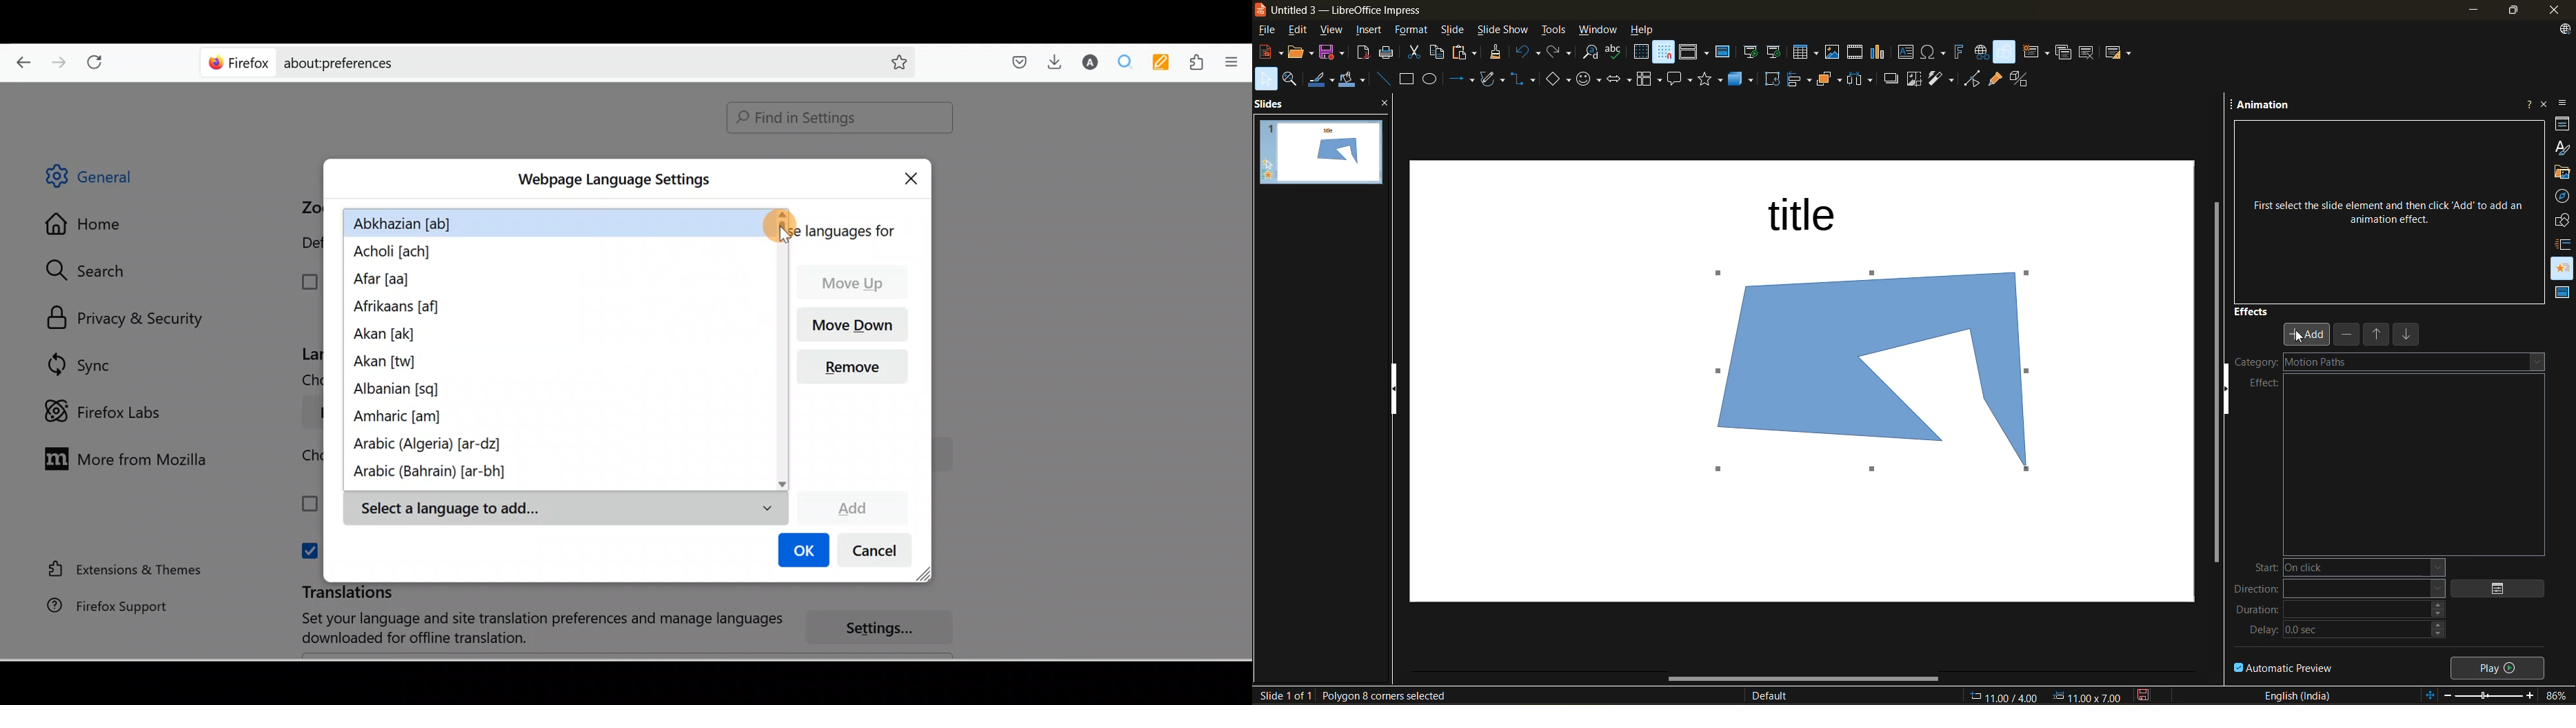 Image resolution: width=2576 pixels, height=728 pixels. I want to click on Scroll bar, so click(780, 368).